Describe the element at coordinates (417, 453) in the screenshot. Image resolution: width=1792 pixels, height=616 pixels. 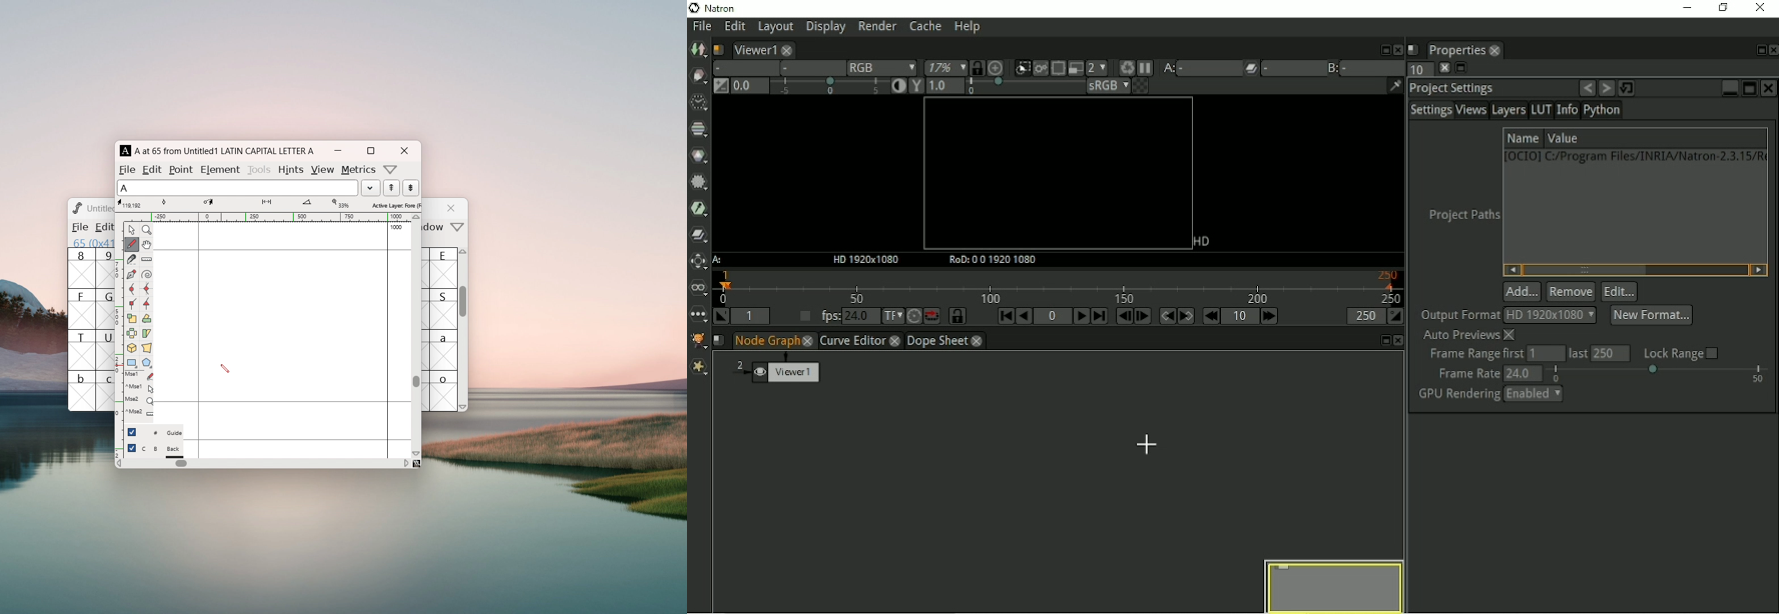
I see `scroll down` at that location.